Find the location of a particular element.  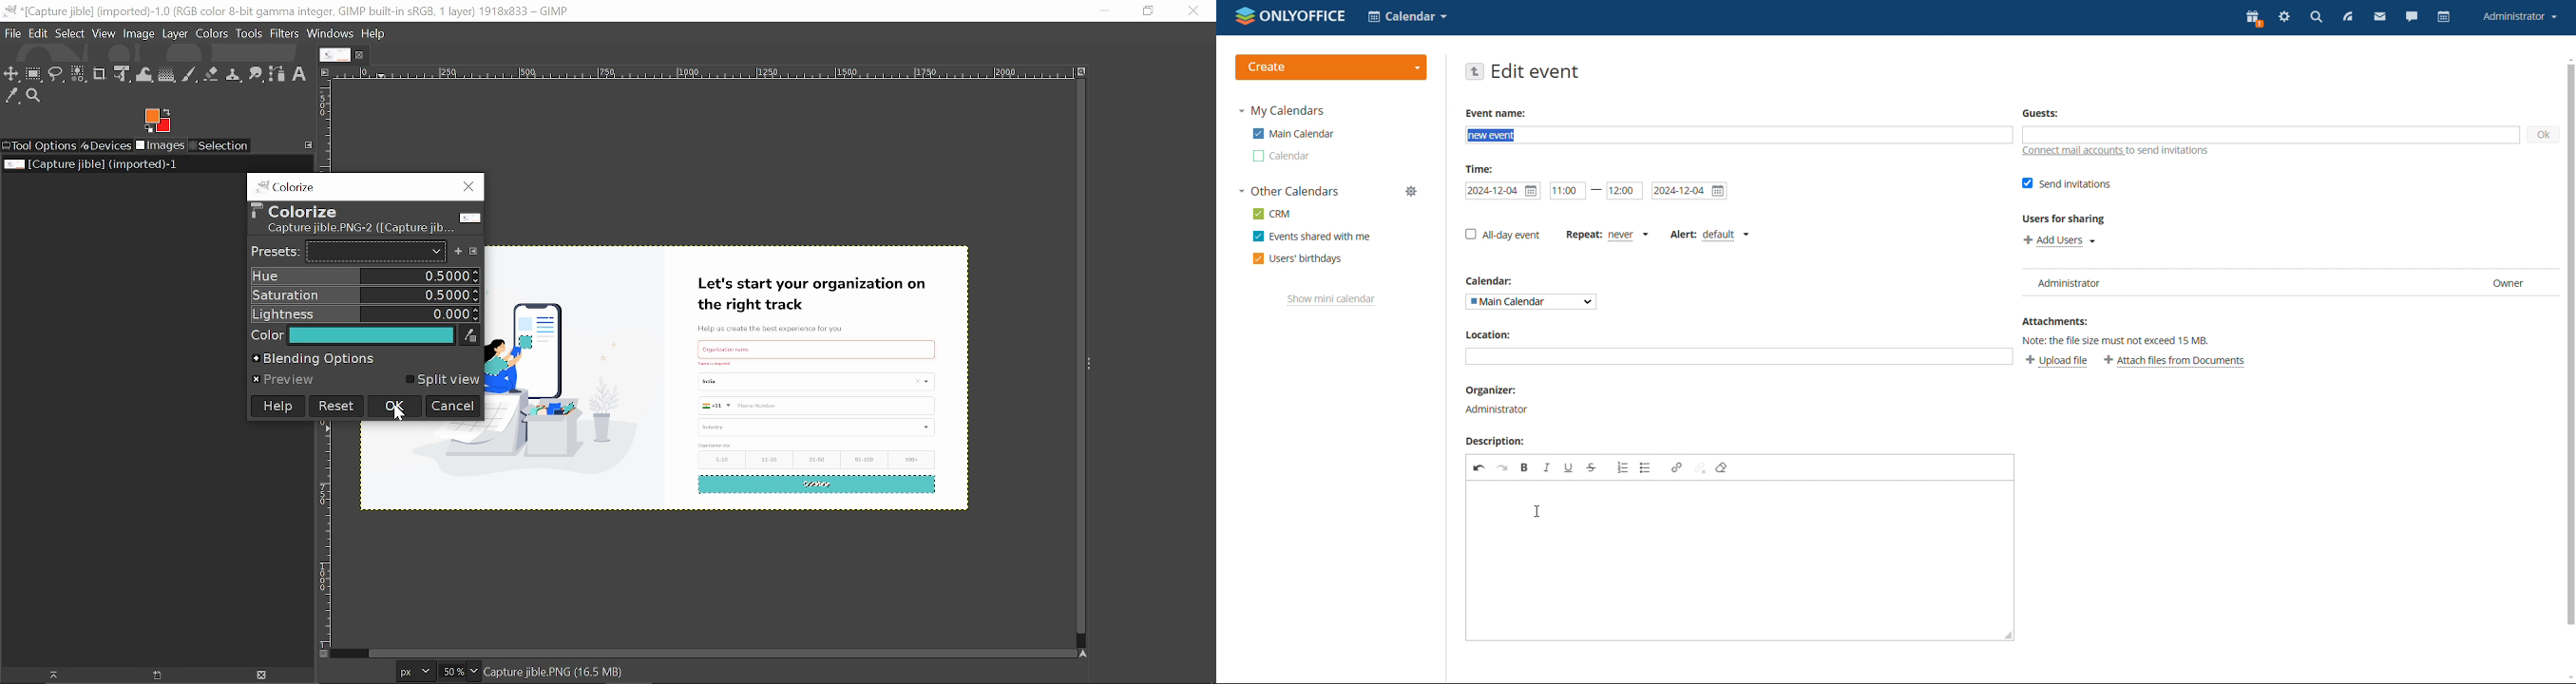

send invitations is located at coordinates (2064, 183).